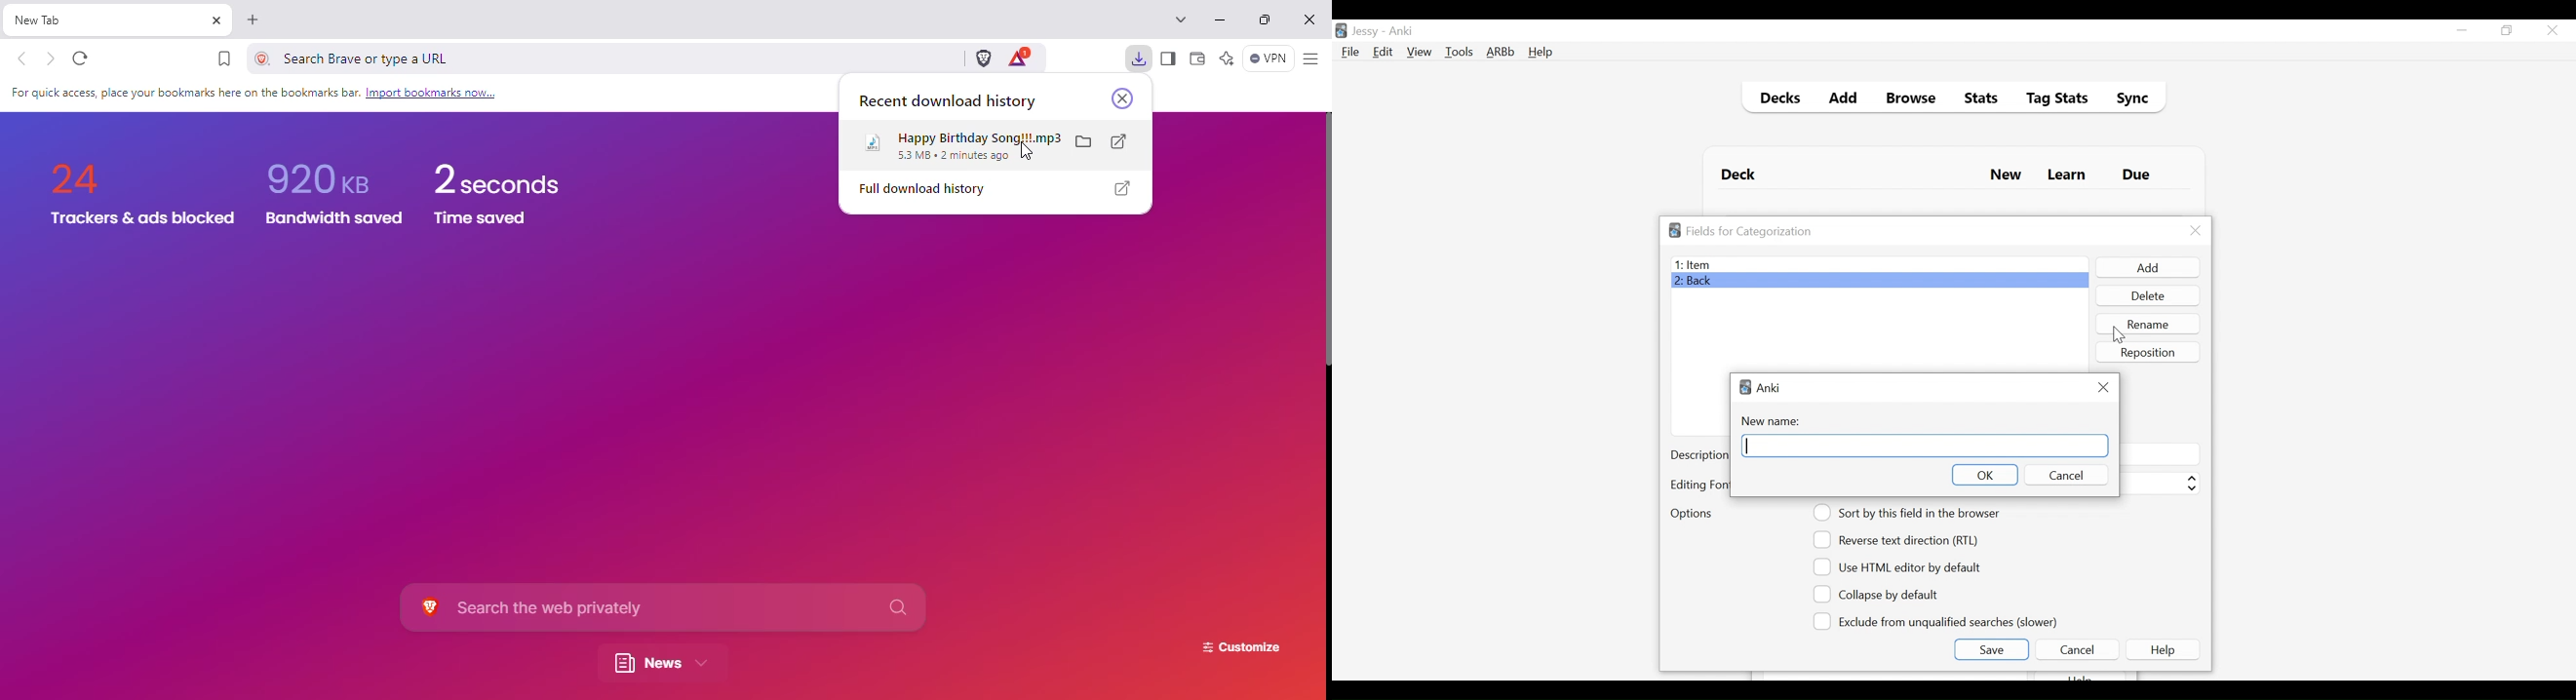 This screenshot has height=700, width=2576. What do you see at coordinates (2508, 31) in the screenshot?
I see `Restore` at bounding box center [2508, 31].